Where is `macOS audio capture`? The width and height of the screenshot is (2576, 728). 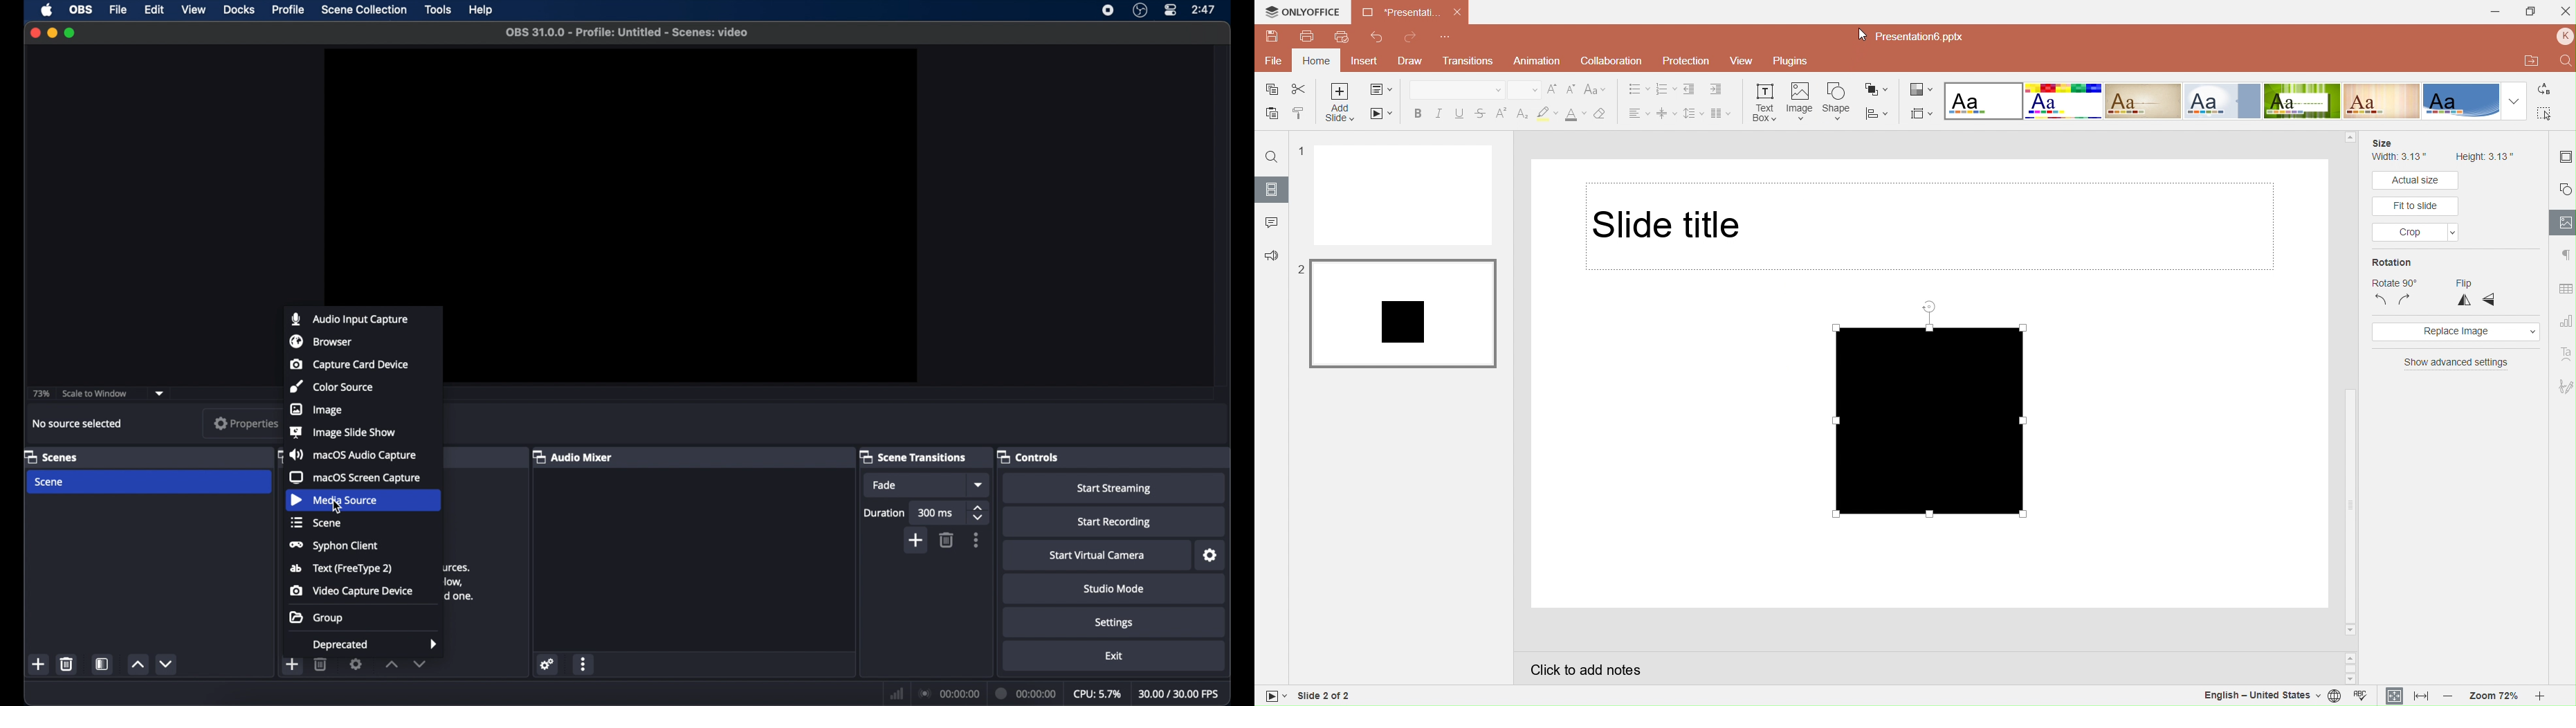 macOS audio capture is located at coordinates (353, 454).